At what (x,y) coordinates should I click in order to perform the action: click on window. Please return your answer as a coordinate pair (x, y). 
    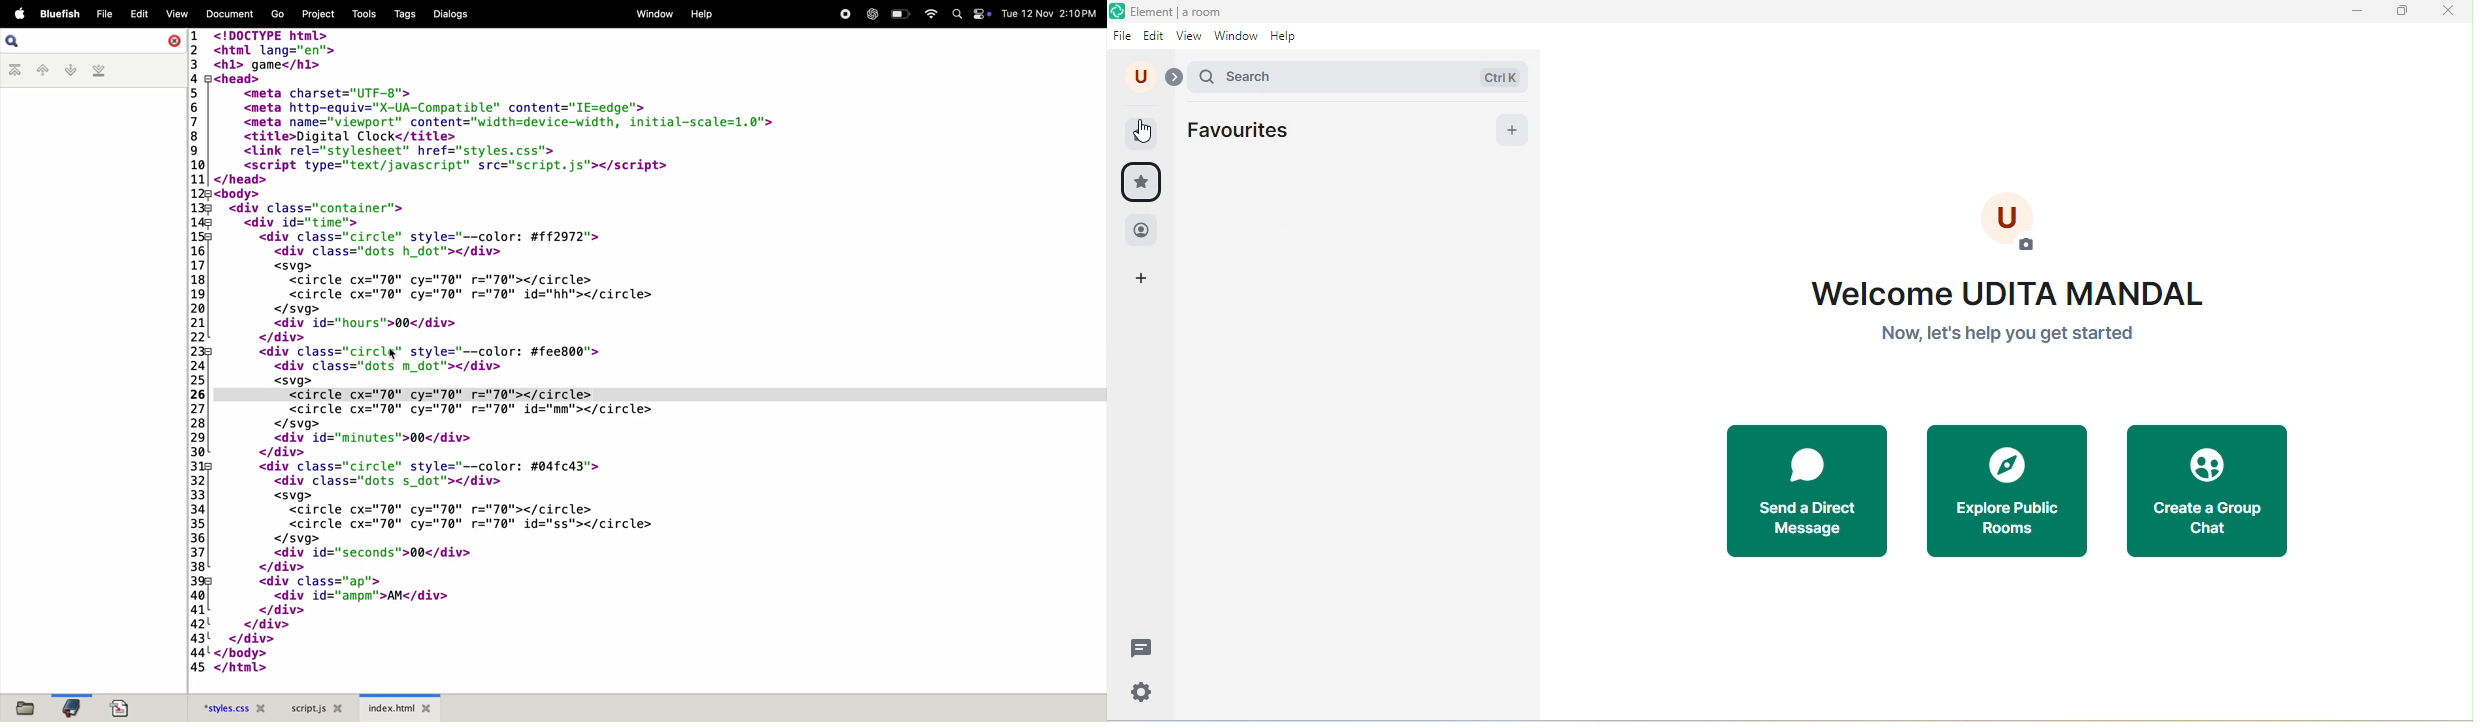
    Looking at the image, I should click on (1237, 38).